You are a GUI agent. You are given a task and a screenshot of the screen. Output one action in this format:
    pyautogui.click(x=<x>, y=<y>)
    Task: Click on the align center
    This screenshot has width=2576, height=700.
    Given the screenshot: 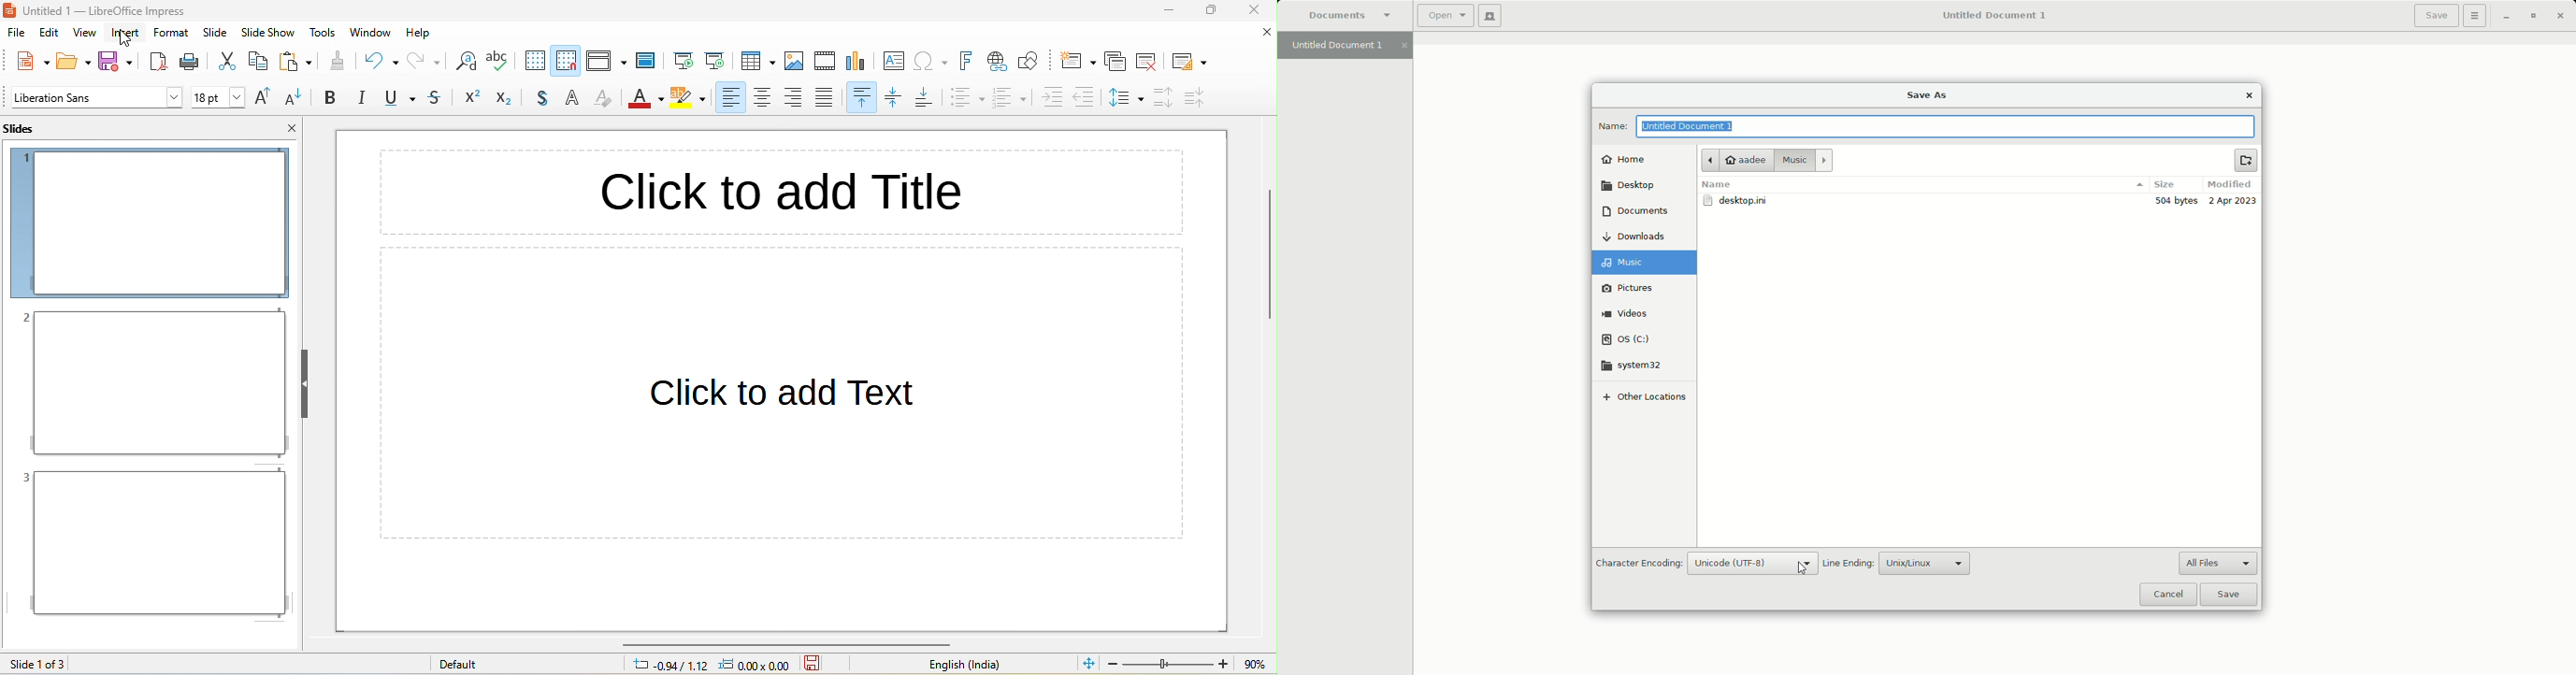 What is the action you would take?
    pyautogui.click(x=763, y=98)
    